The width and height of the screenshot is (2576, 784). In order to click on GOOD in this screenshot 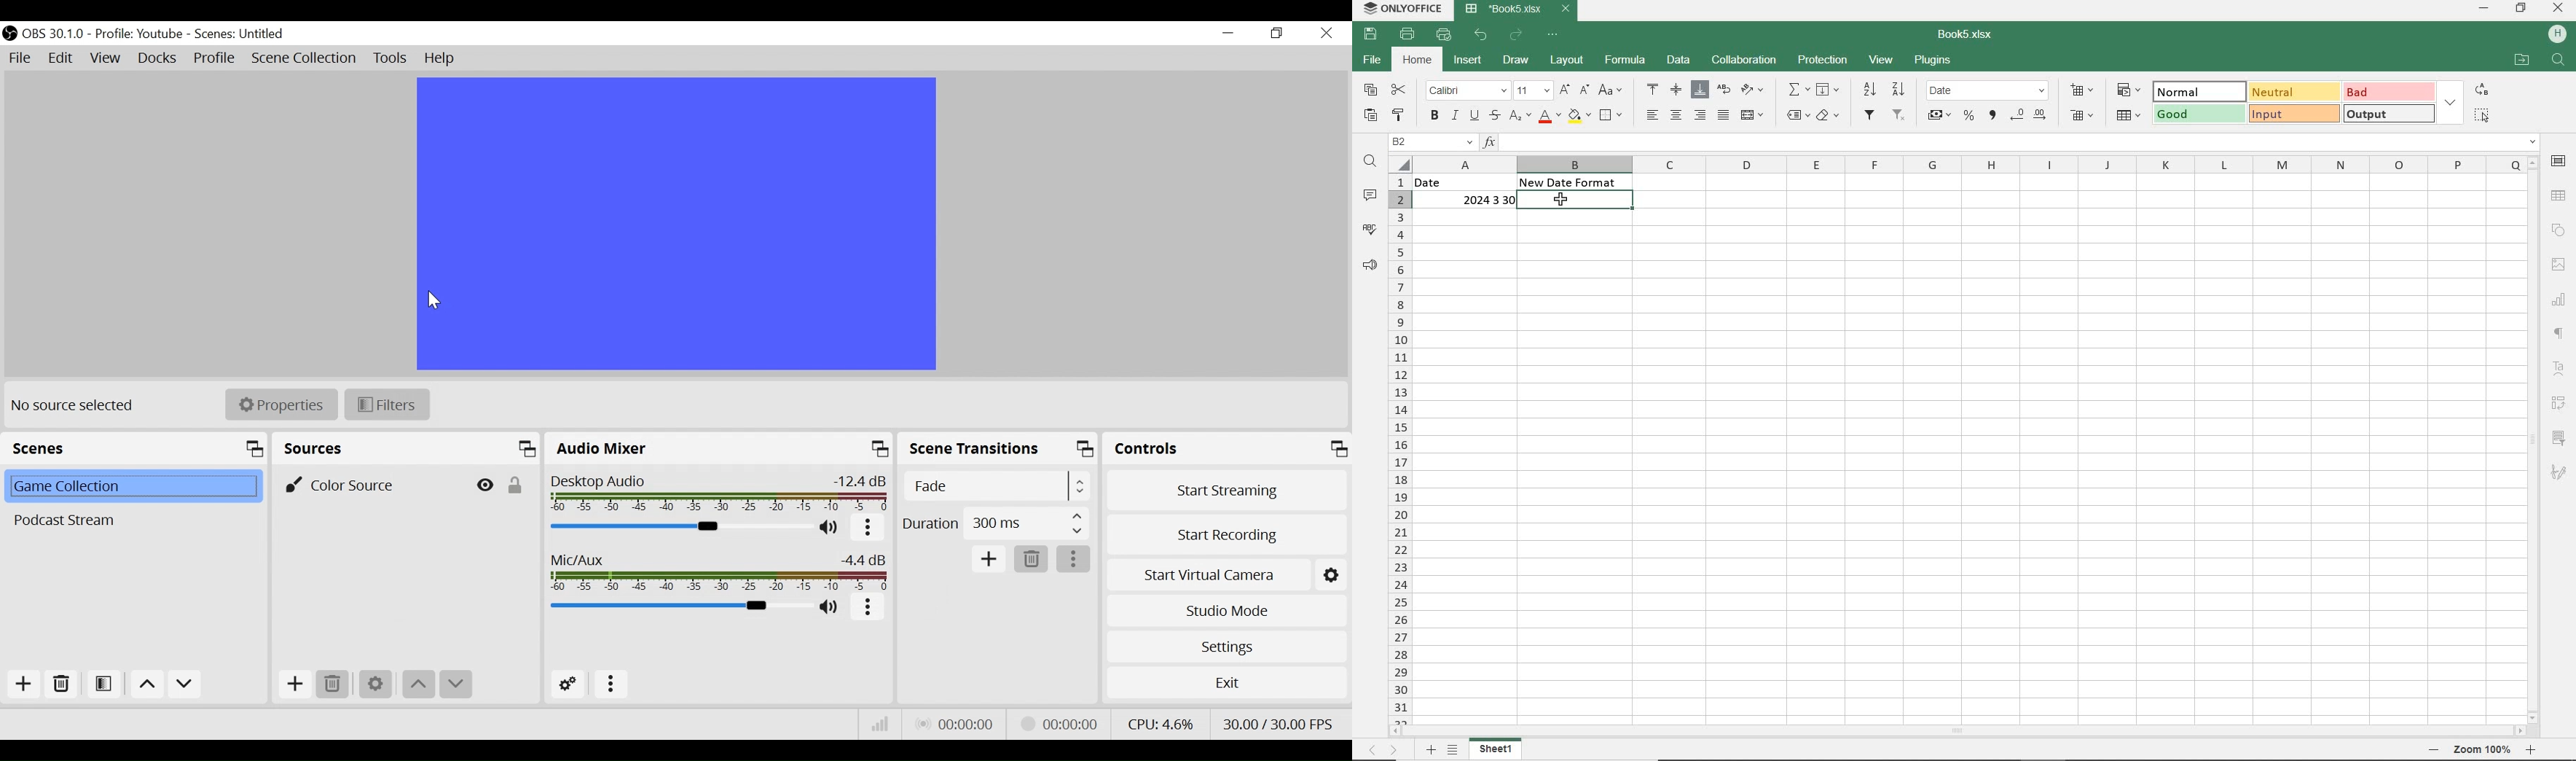, I will do `click(2196, 114)`.